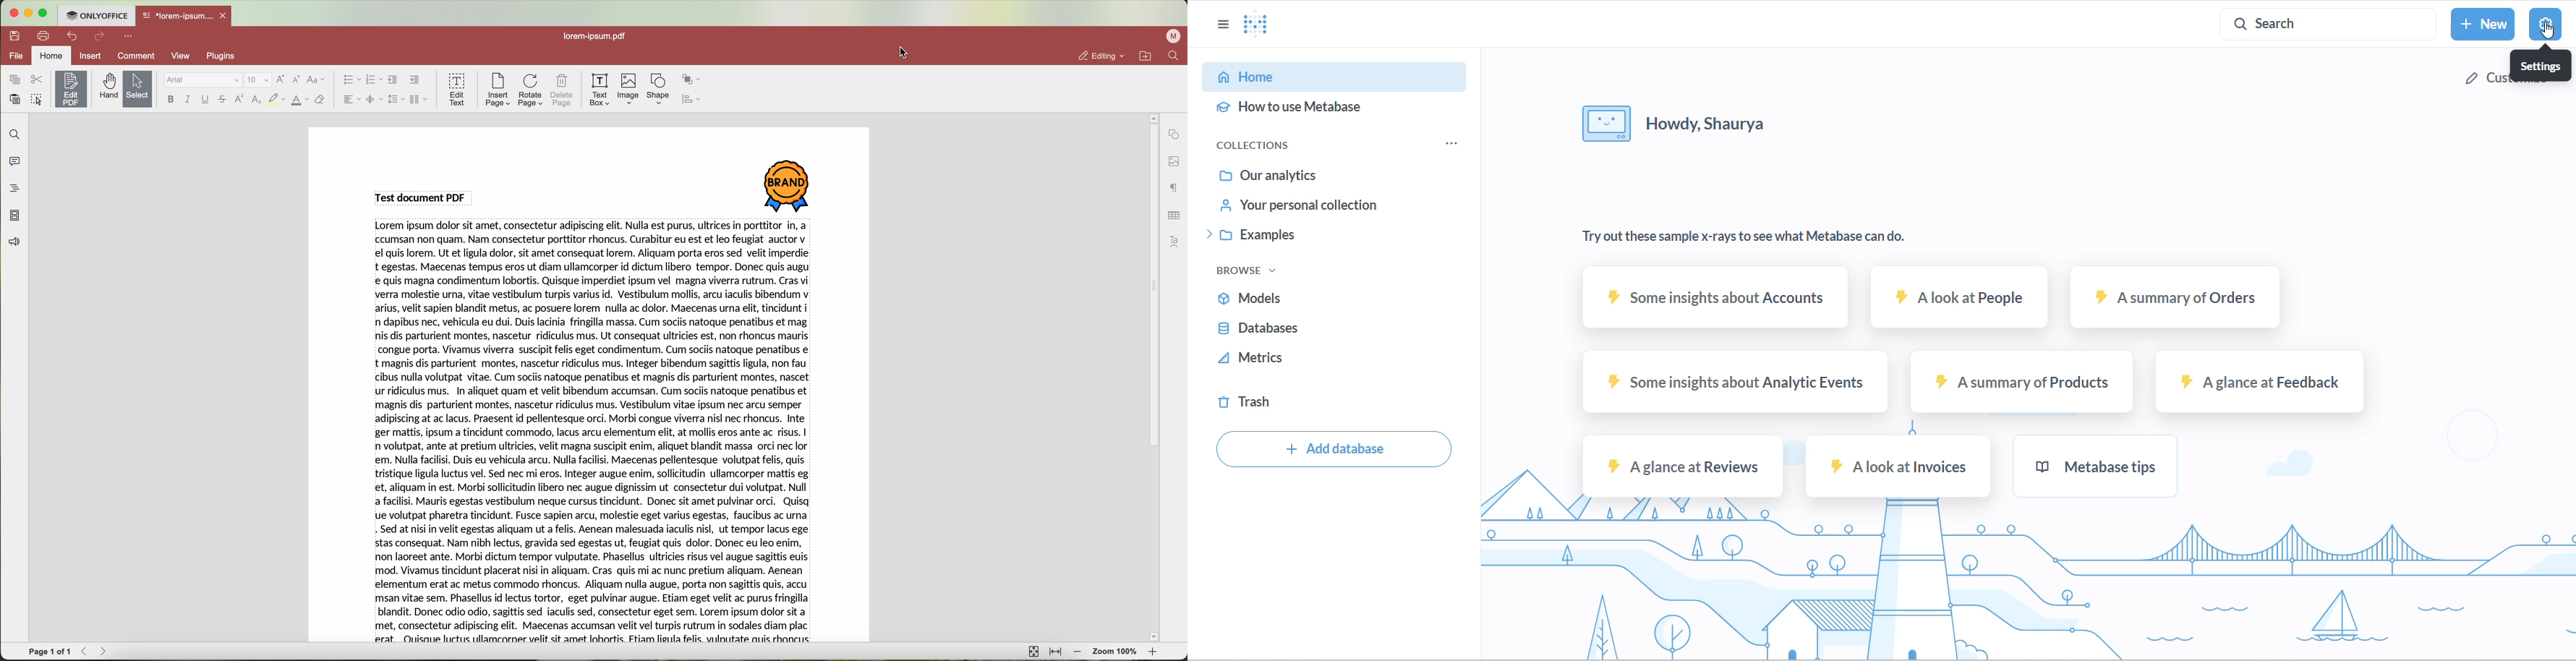 This screenshot has width=2576, height=672. What do you see at coordinates (72, 90) in the screenshot?
I see `click on edit PDF` at bounding box center [72, 90].